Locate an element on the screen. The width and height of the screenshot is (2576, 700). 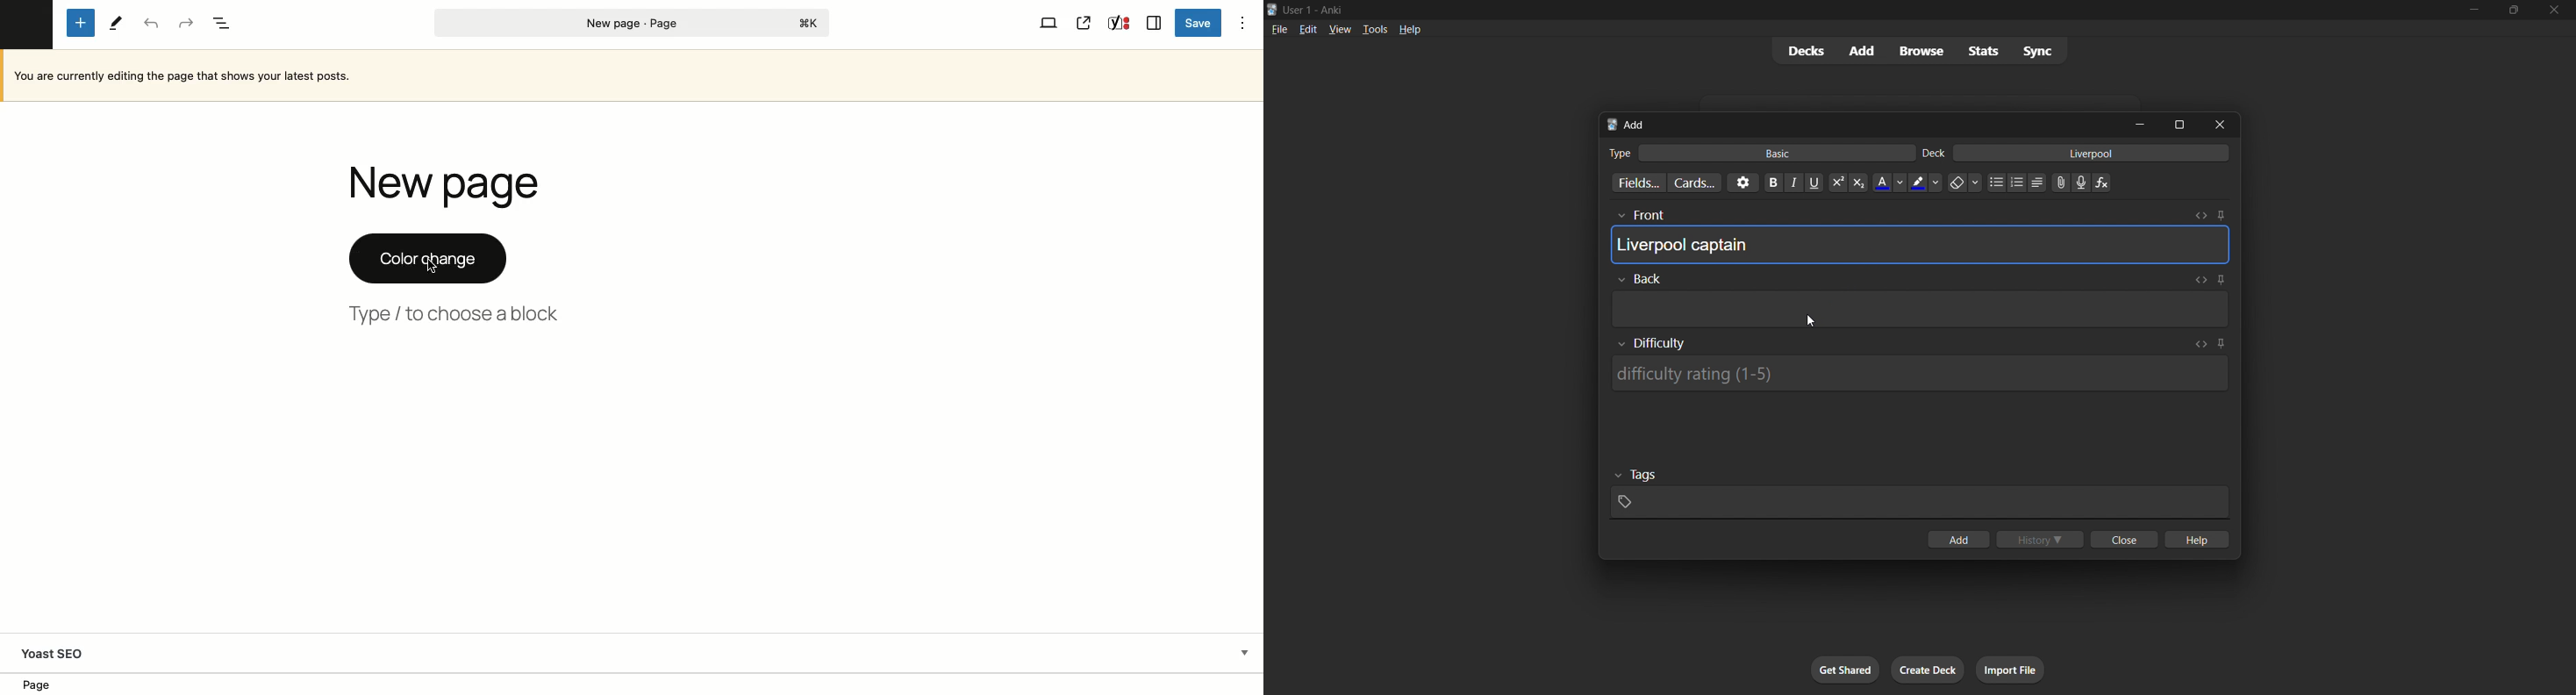
minimize is located at coordinates (2140, 124).